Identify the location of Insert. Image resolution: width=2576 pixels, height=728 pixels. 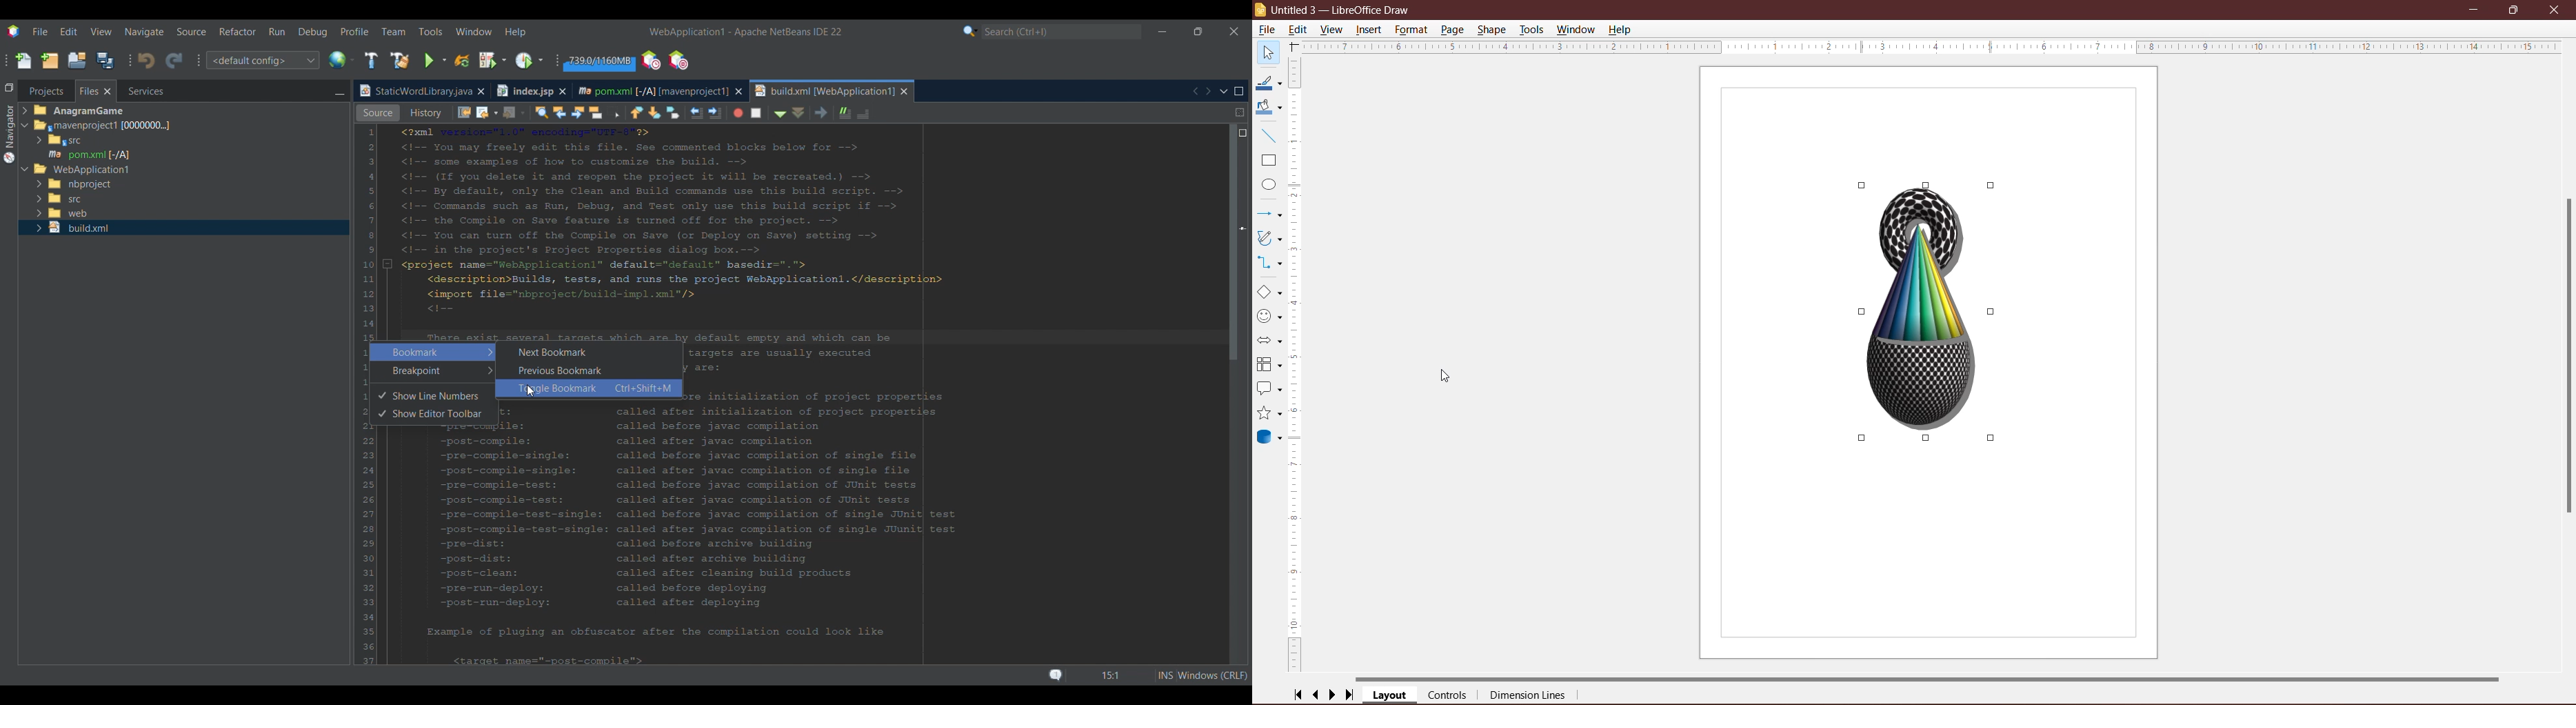
(1369, 30).